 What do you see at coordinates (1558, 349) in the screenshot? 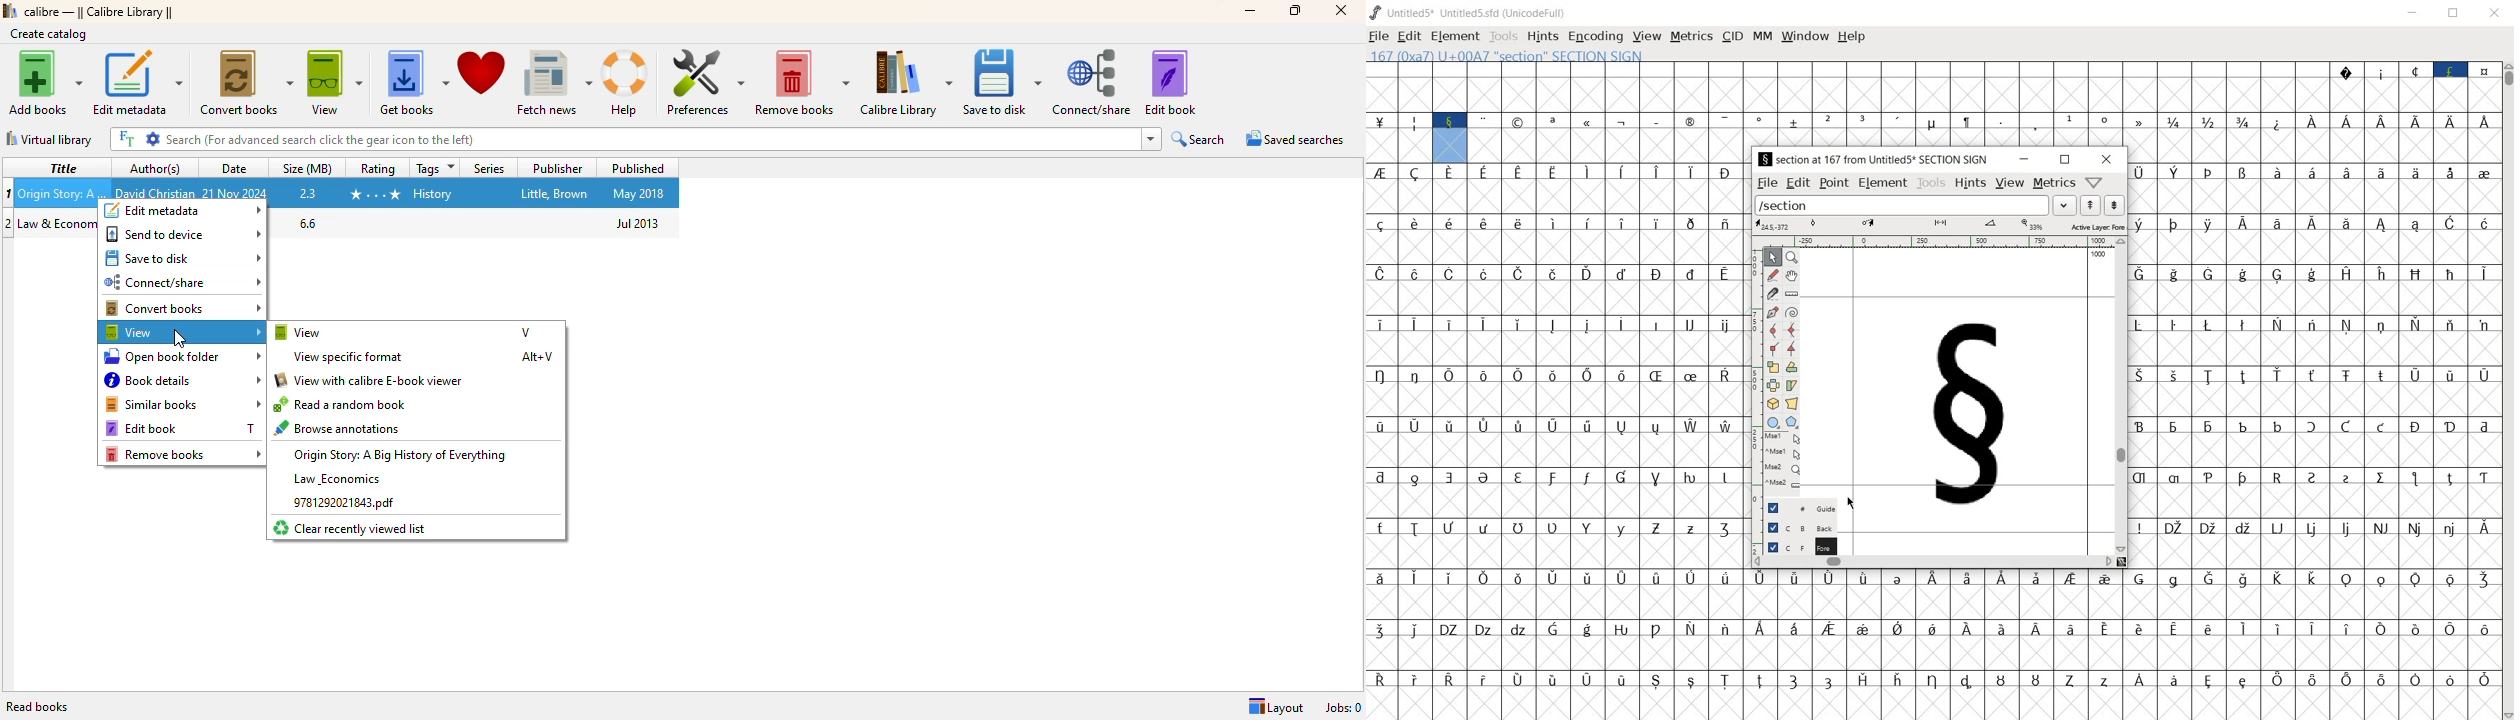
I see `empty cells` at bounding box center [1558, 349].